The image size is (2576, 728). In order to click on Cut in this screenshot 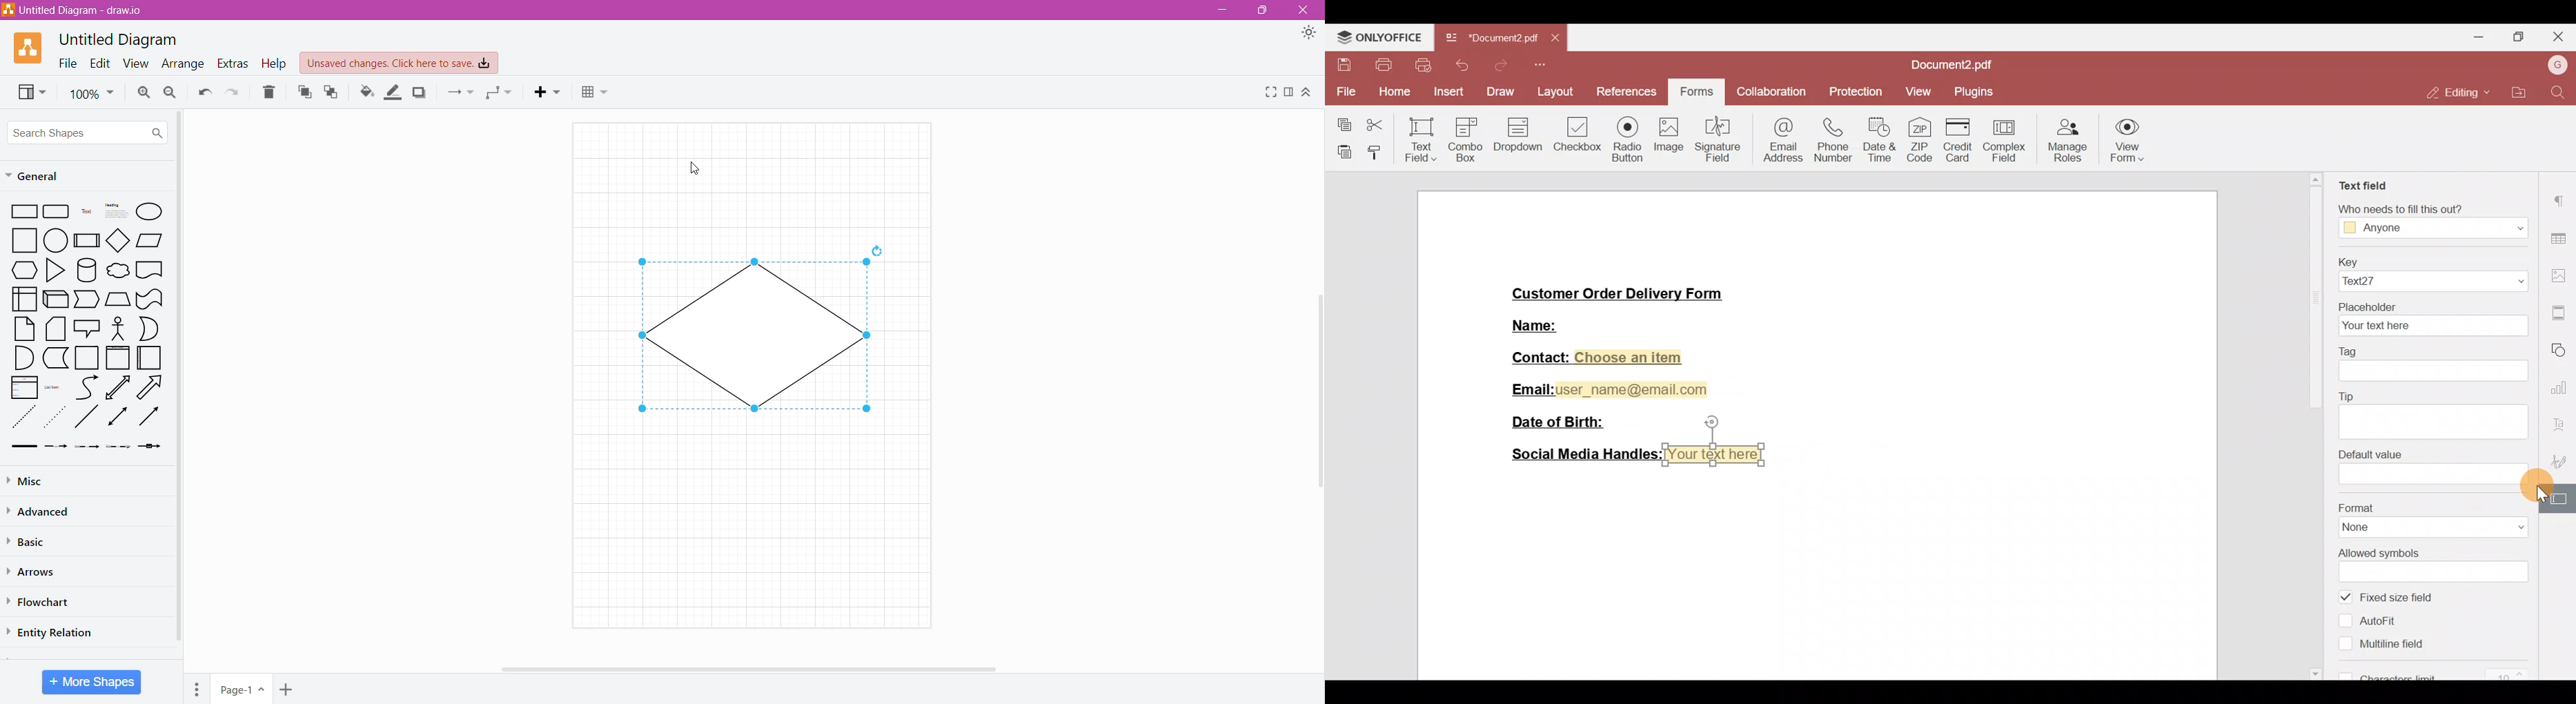, I will do `click(1376, 126)`.